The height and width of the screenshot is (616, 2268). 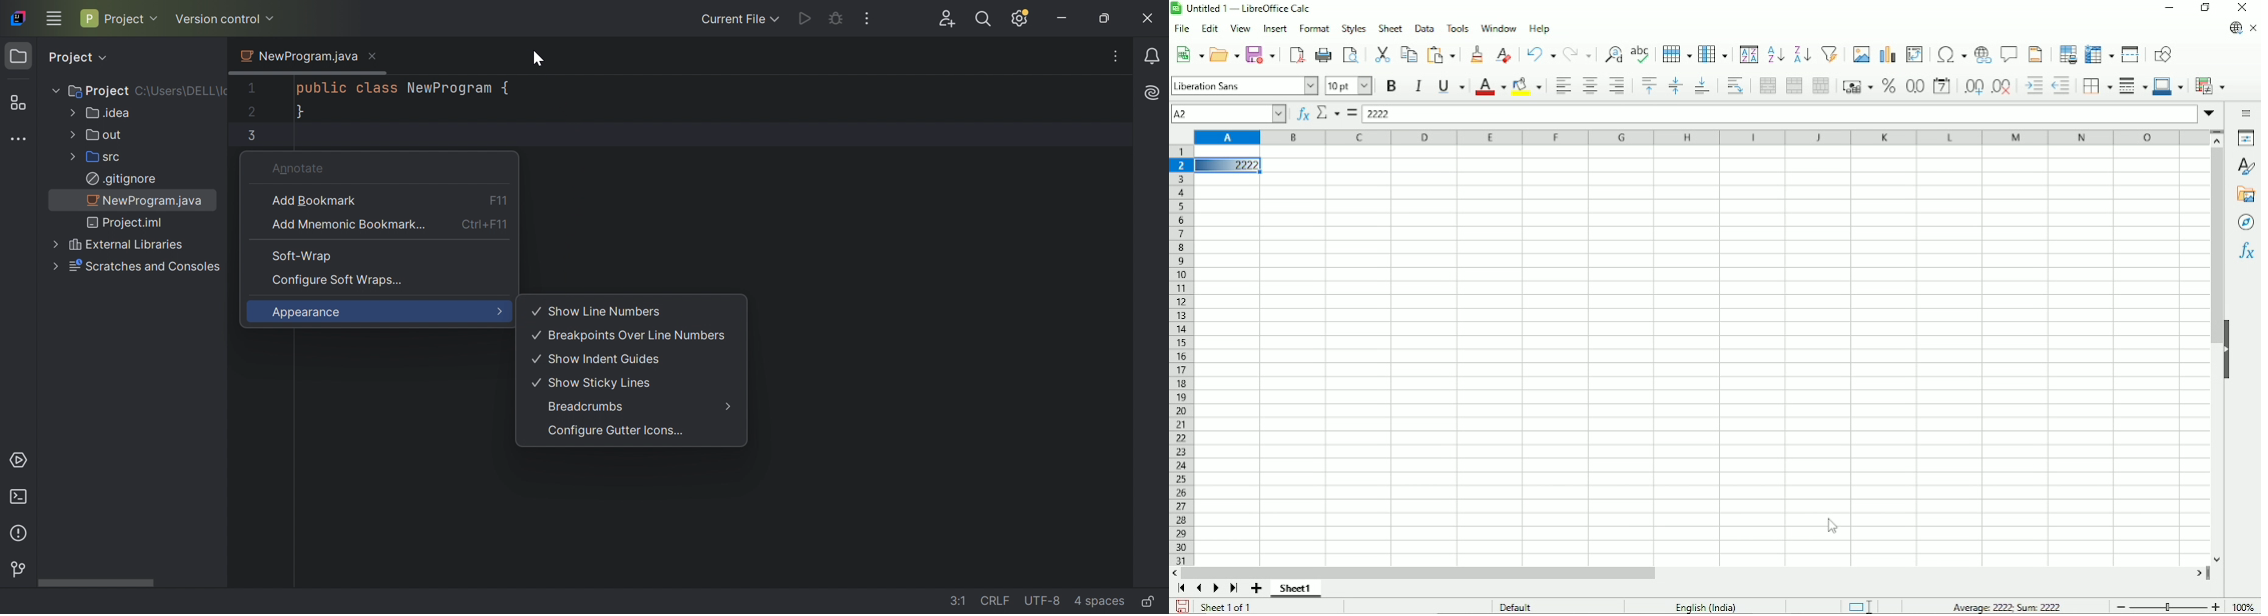 I want to click on Styles, so click(x=1353, y=28).